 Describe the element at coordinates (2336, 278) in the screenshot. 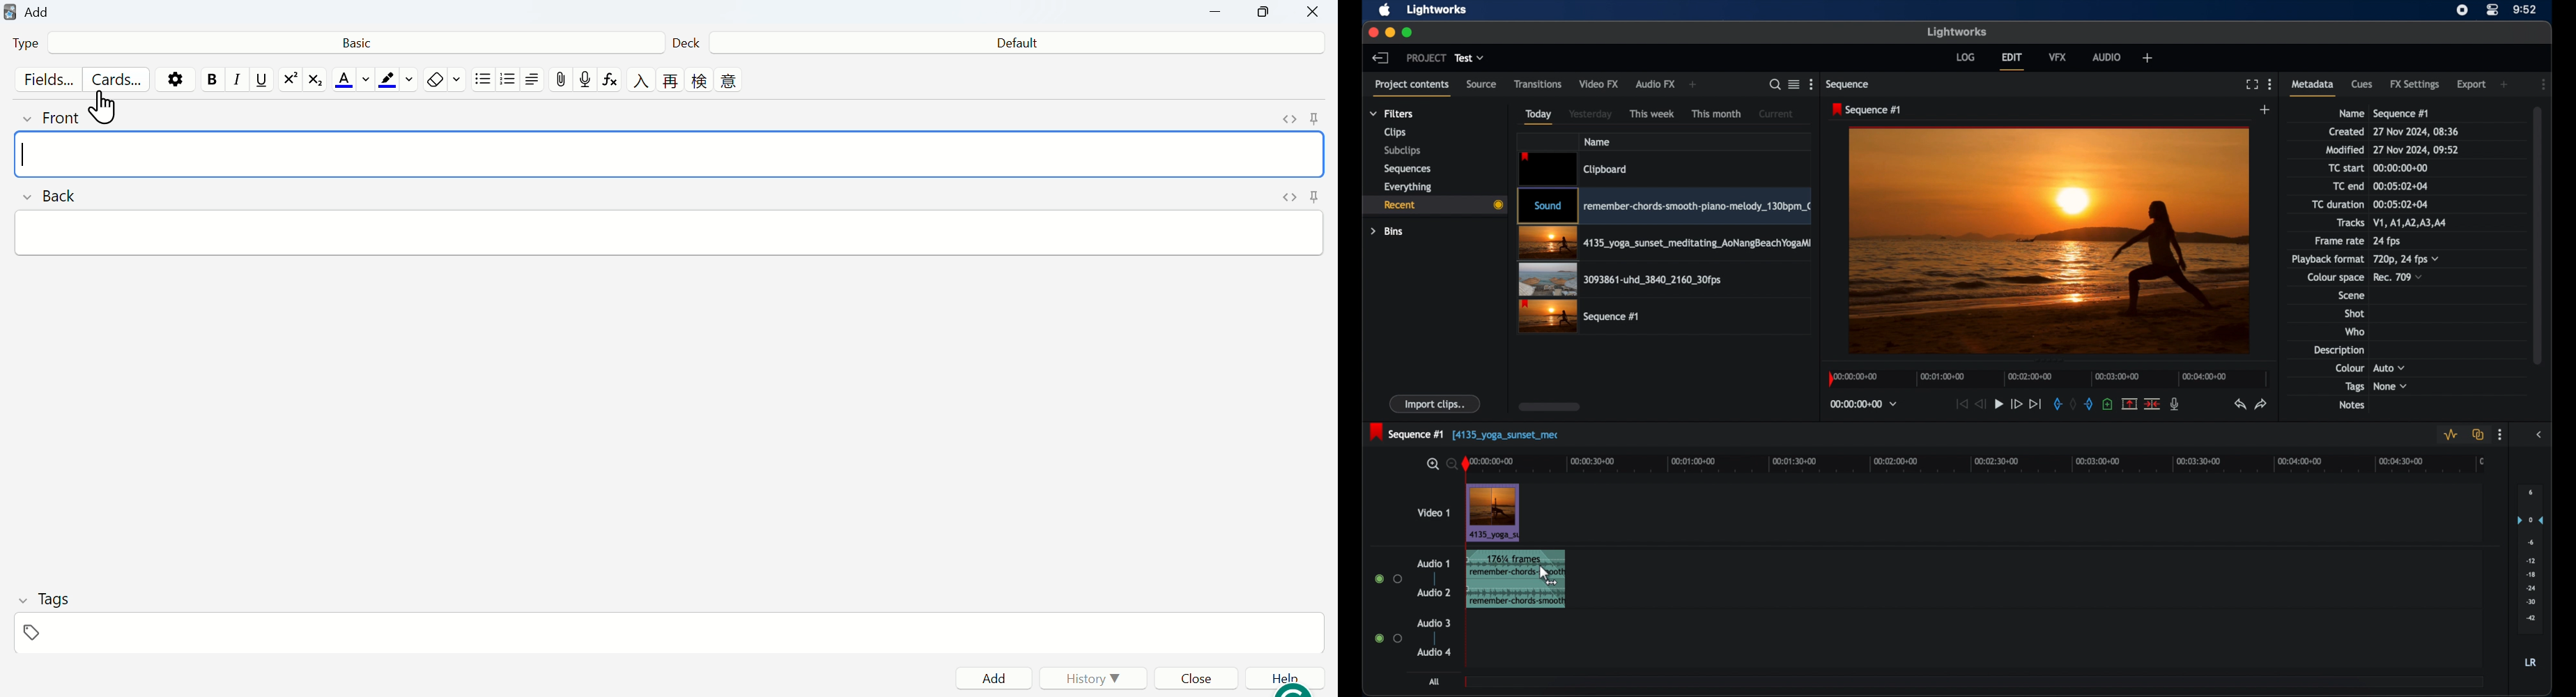

I see `colour space` at that location.